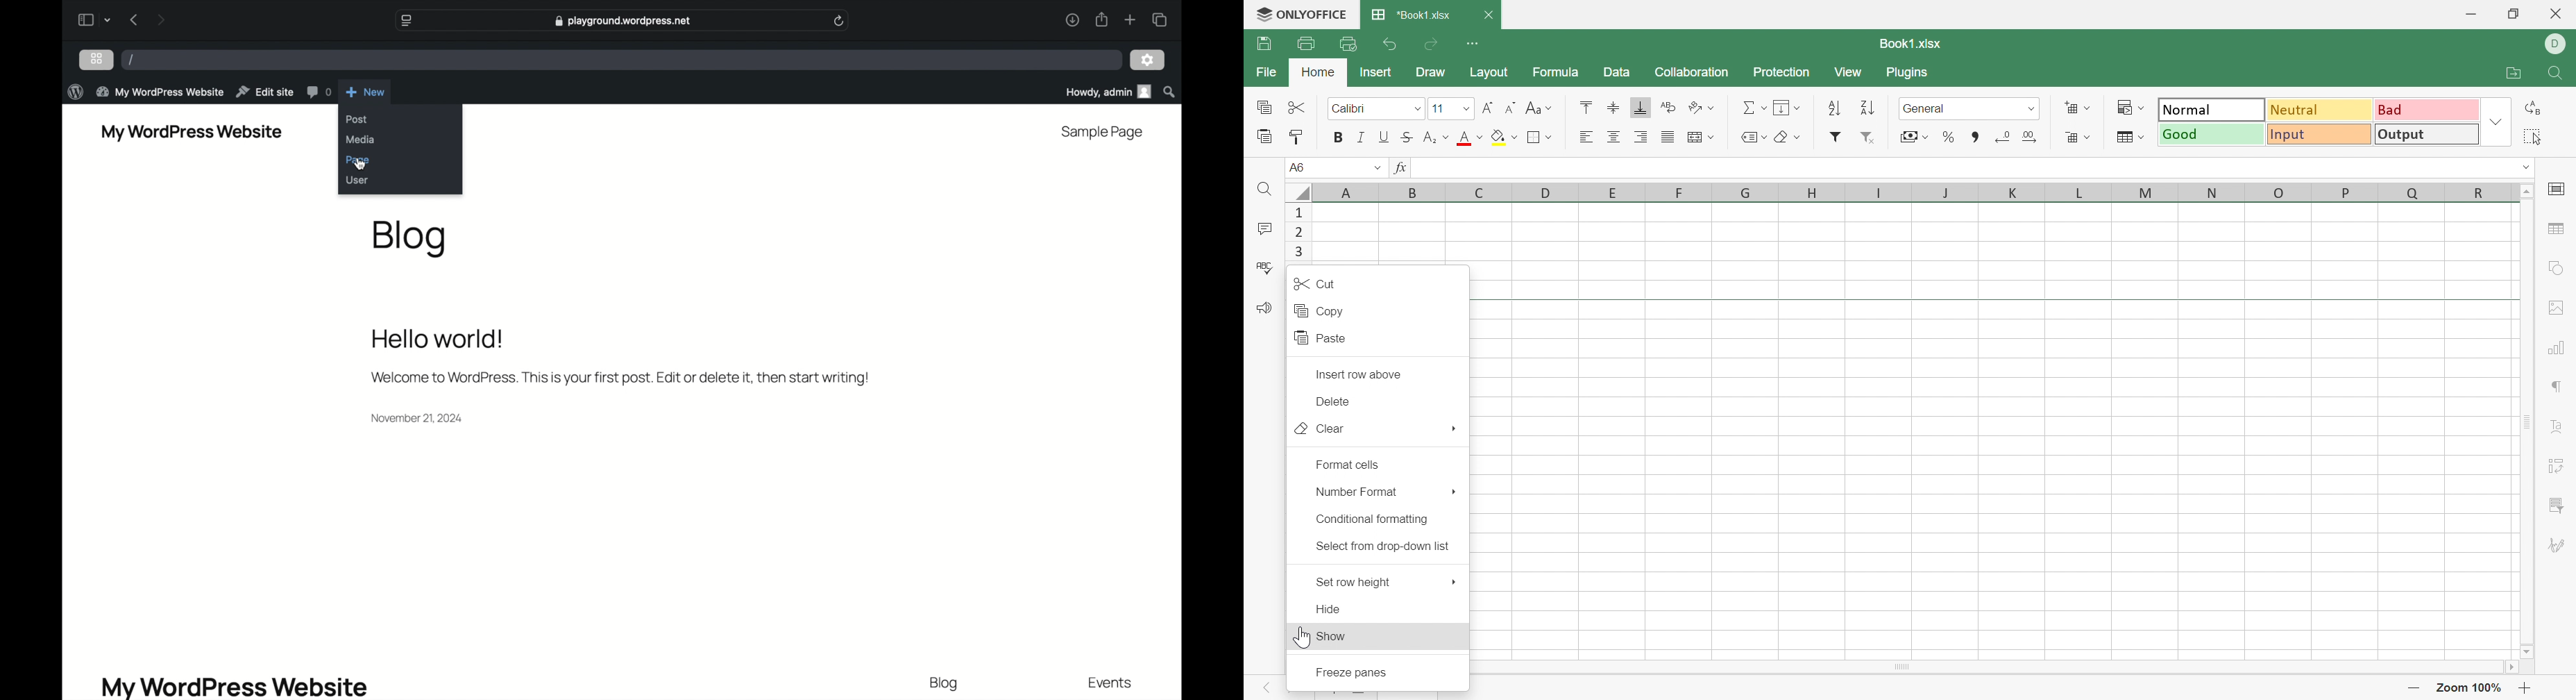 The image size is (2576, 700). I want to click on Paragraph settings, so click(2556, 388).